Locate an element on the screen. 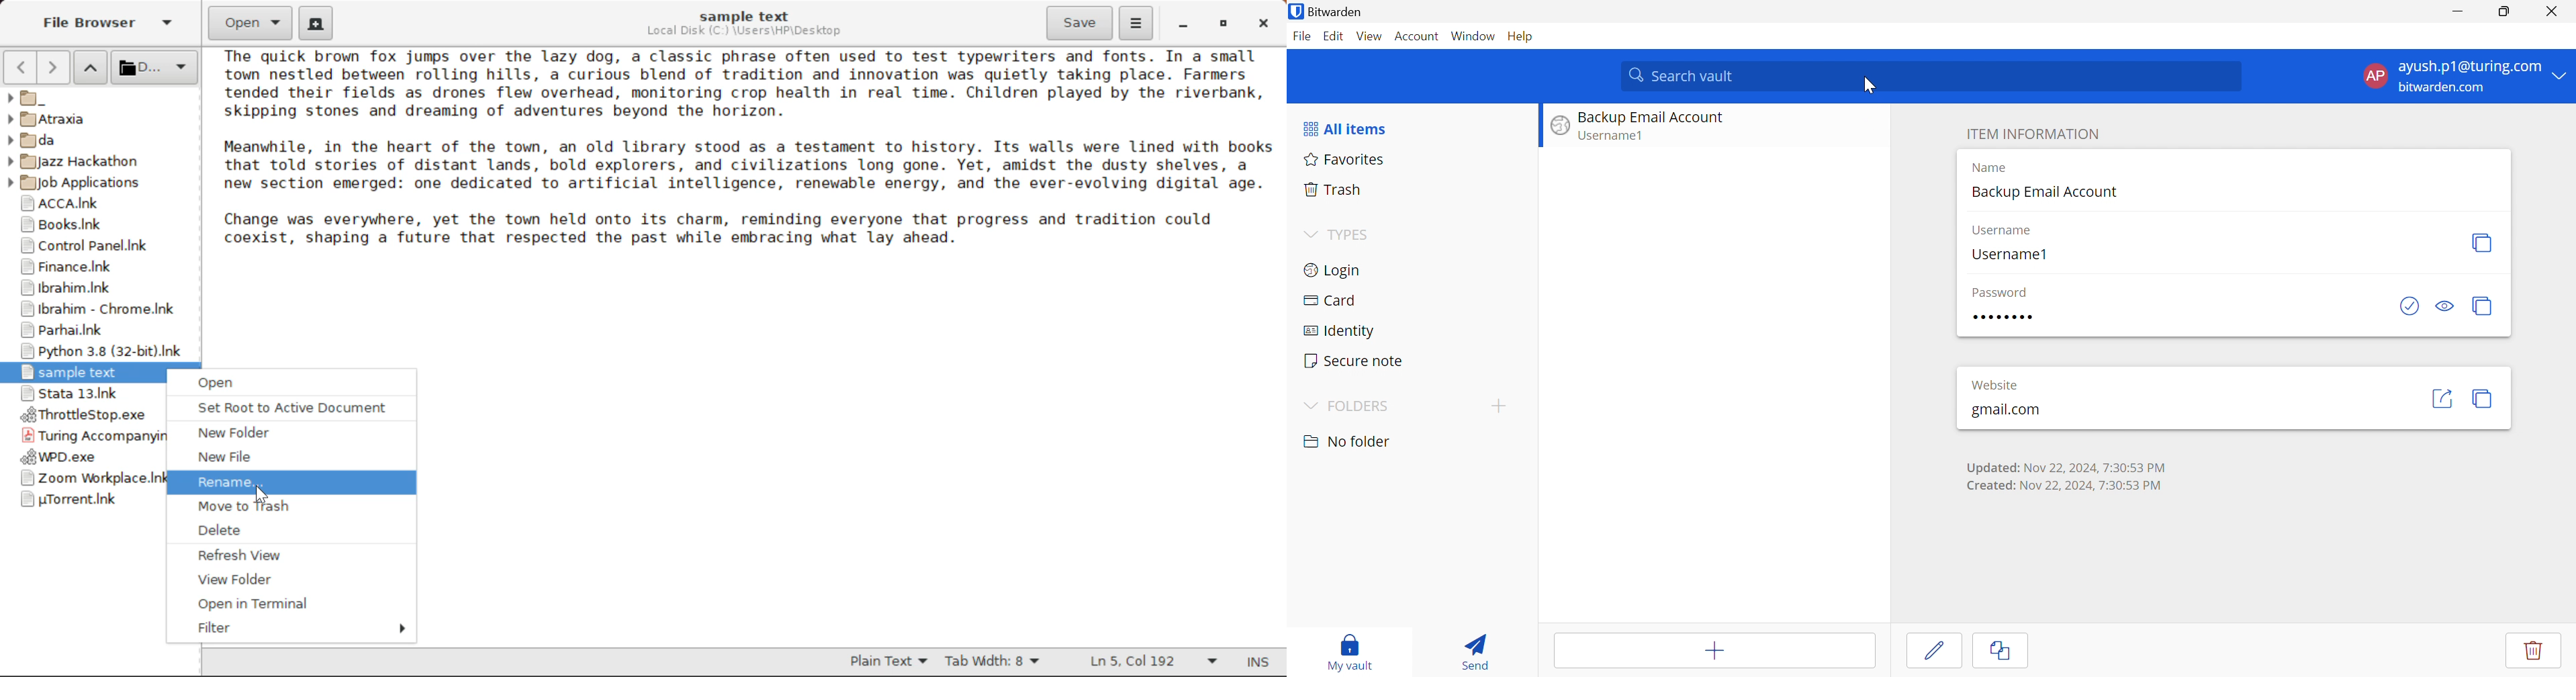 Image resolution: width=2576 pixels, height=700 pixels. ayush.p1@gmail.com is located at coordinates (2468, 66).